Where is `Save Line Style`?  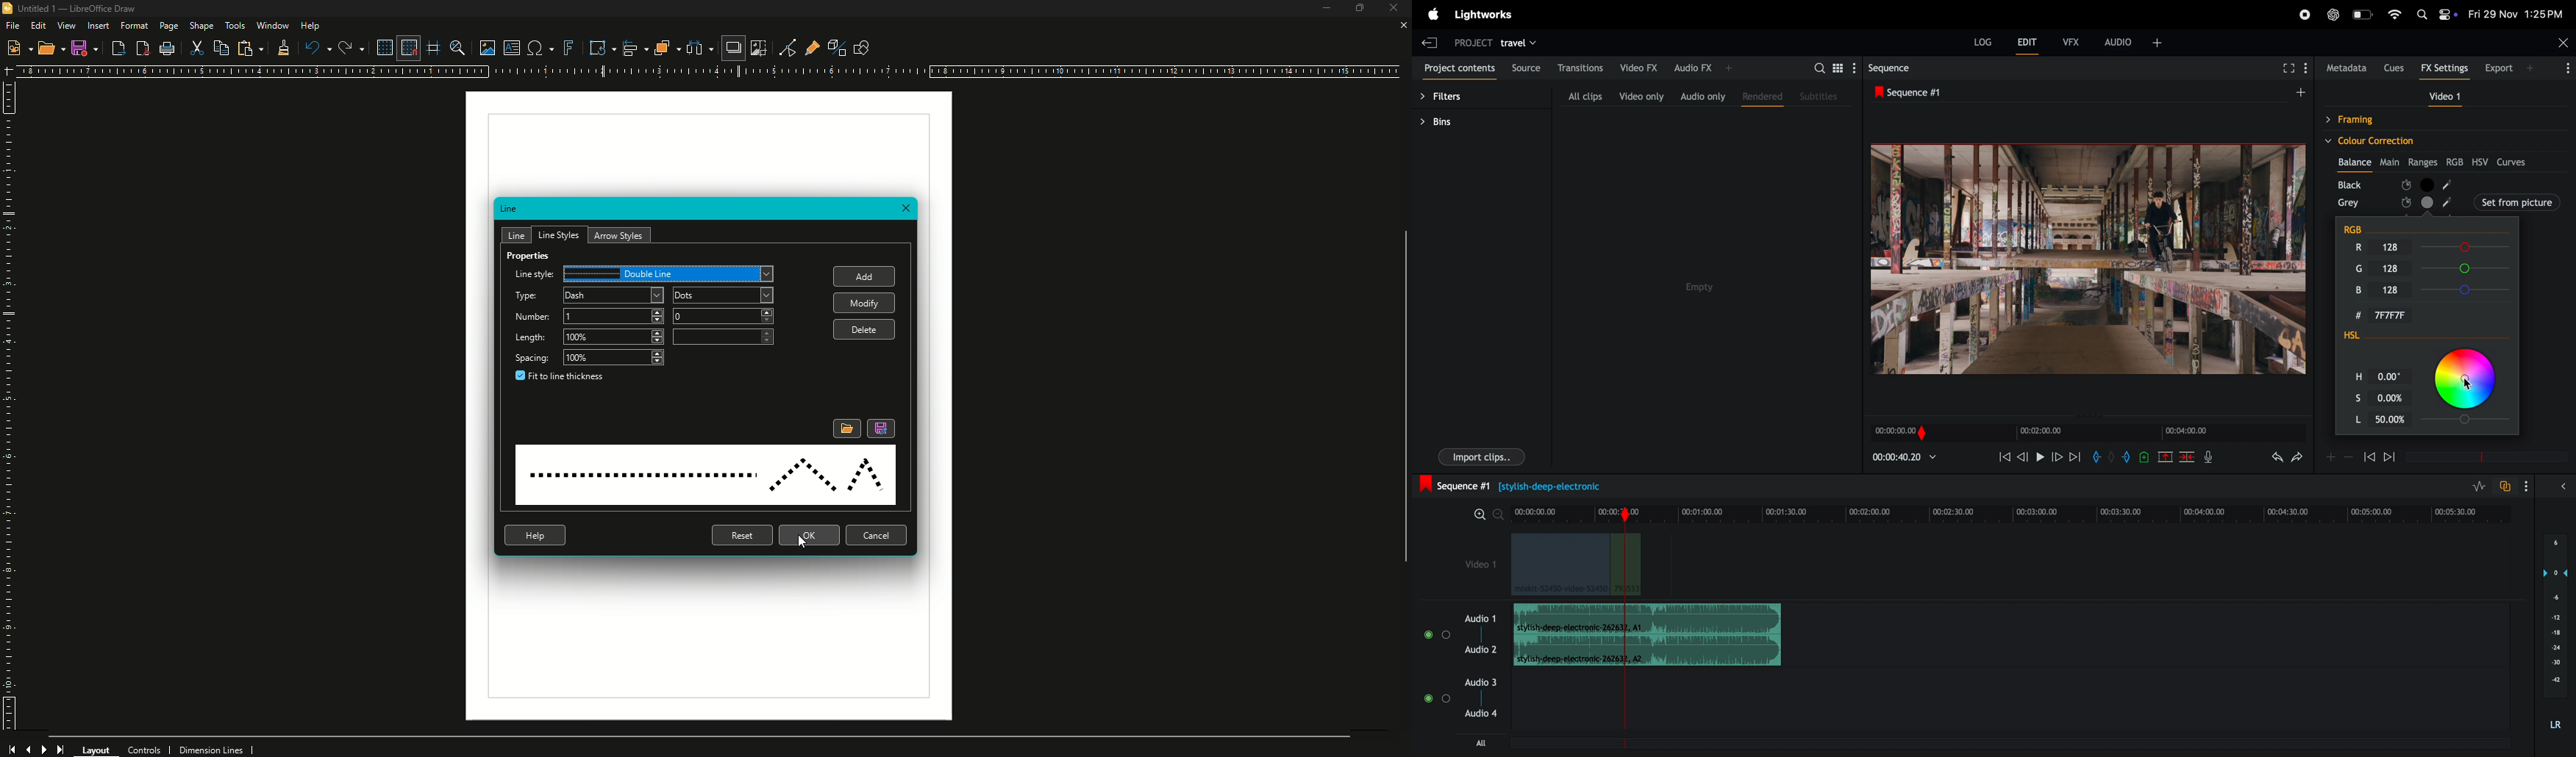
Save Line Style is located at coordinates (882, 428).